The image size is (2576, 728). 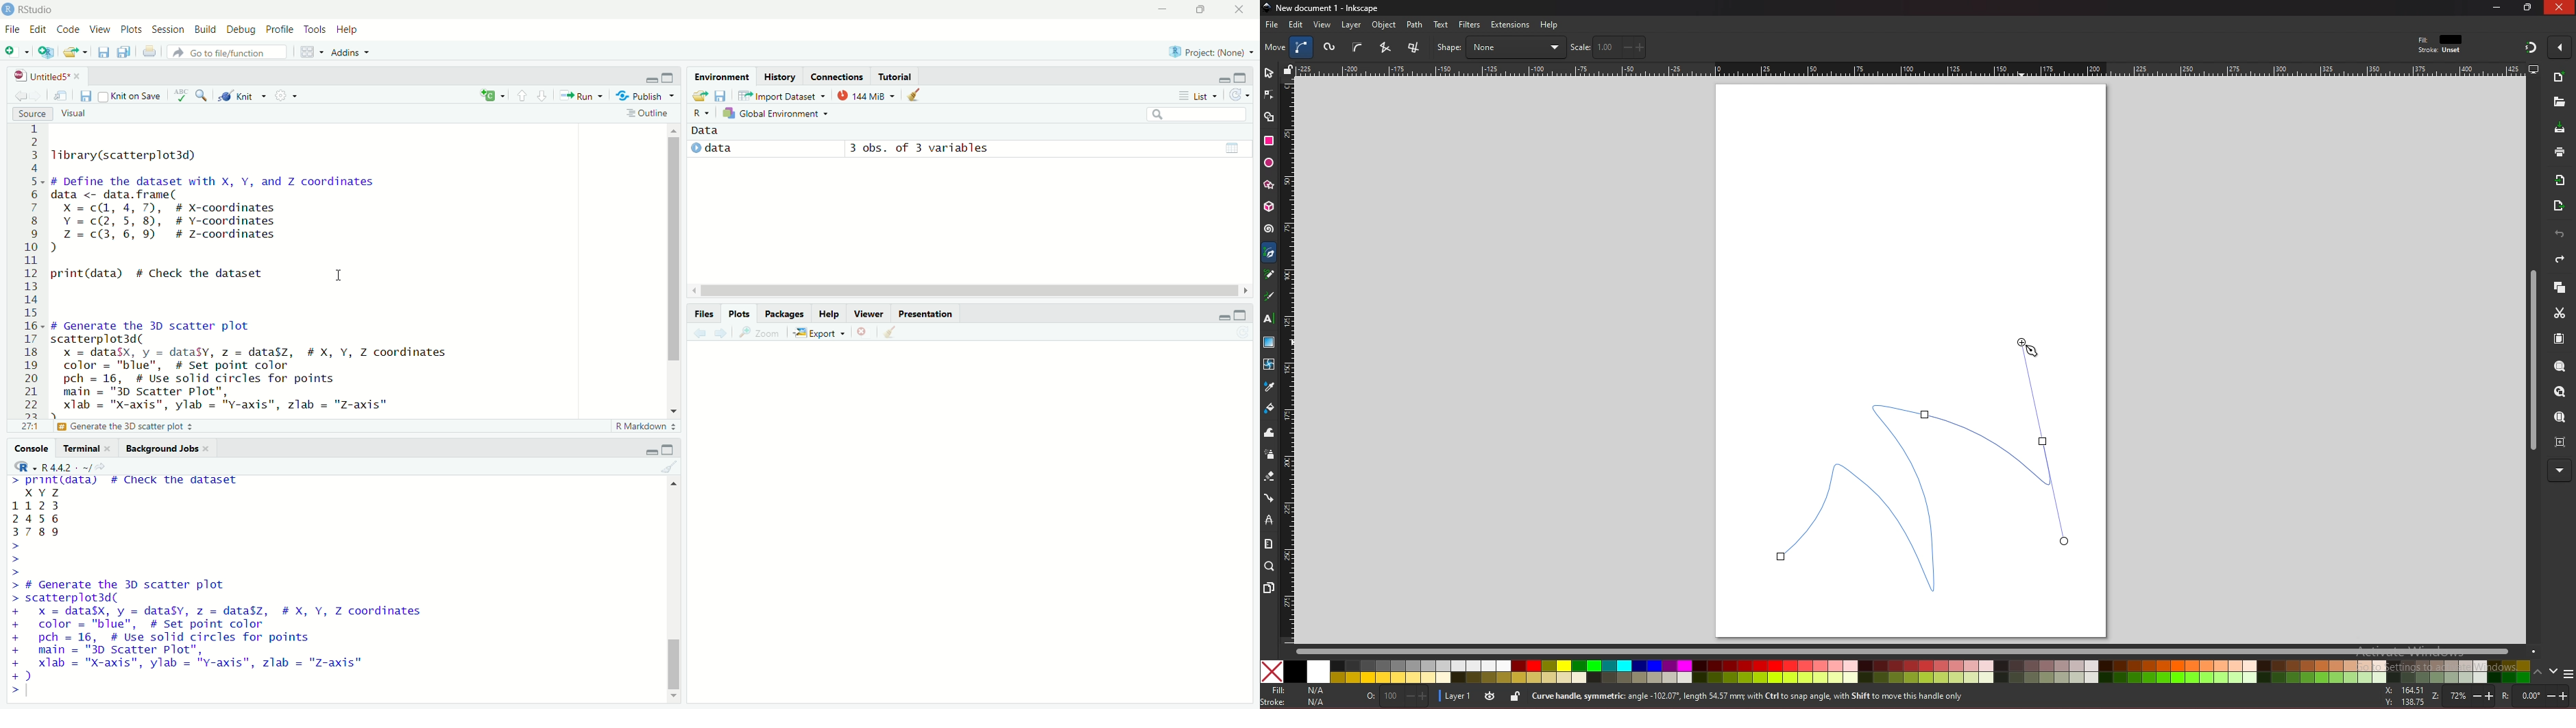 What do you see at coordinates (491, 93) in the screenshot?
I see `insert a new code chunk` at bounding box center [491, 93].